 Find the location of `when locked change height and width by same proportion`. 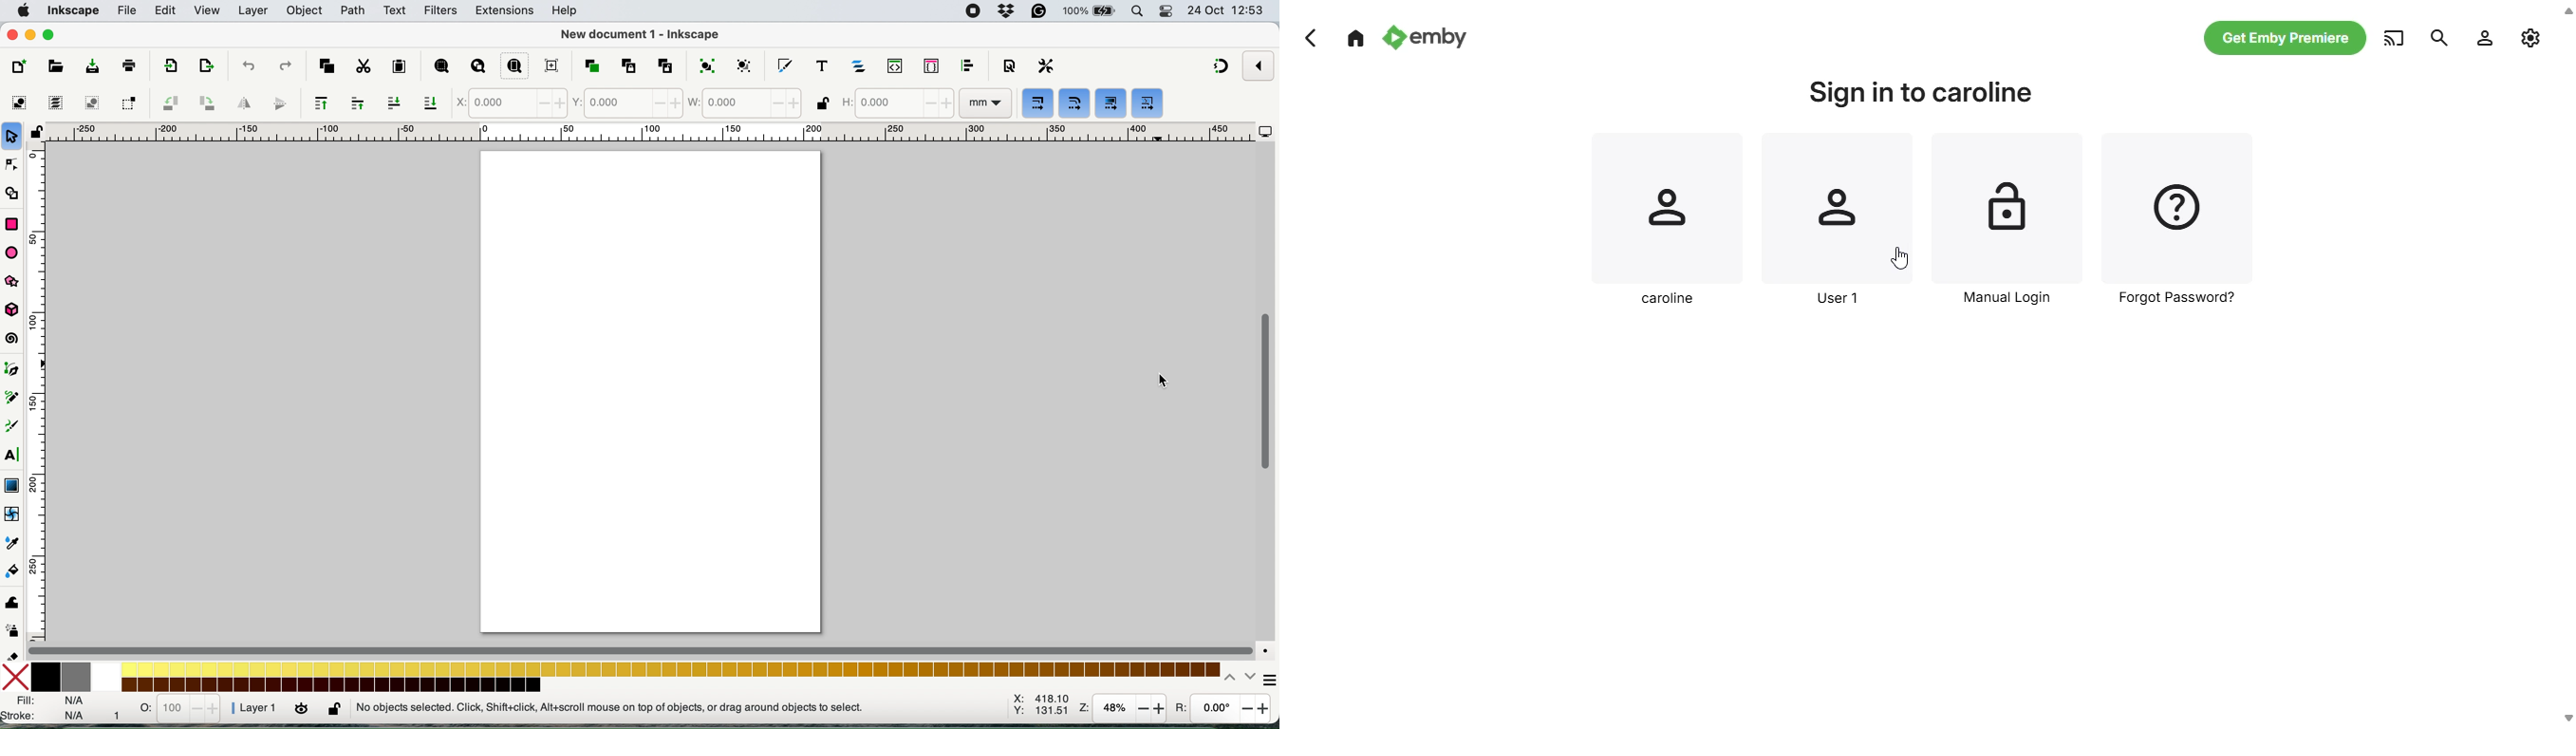

when locked change height and width by same proportion is located at coordinates (821, 104).